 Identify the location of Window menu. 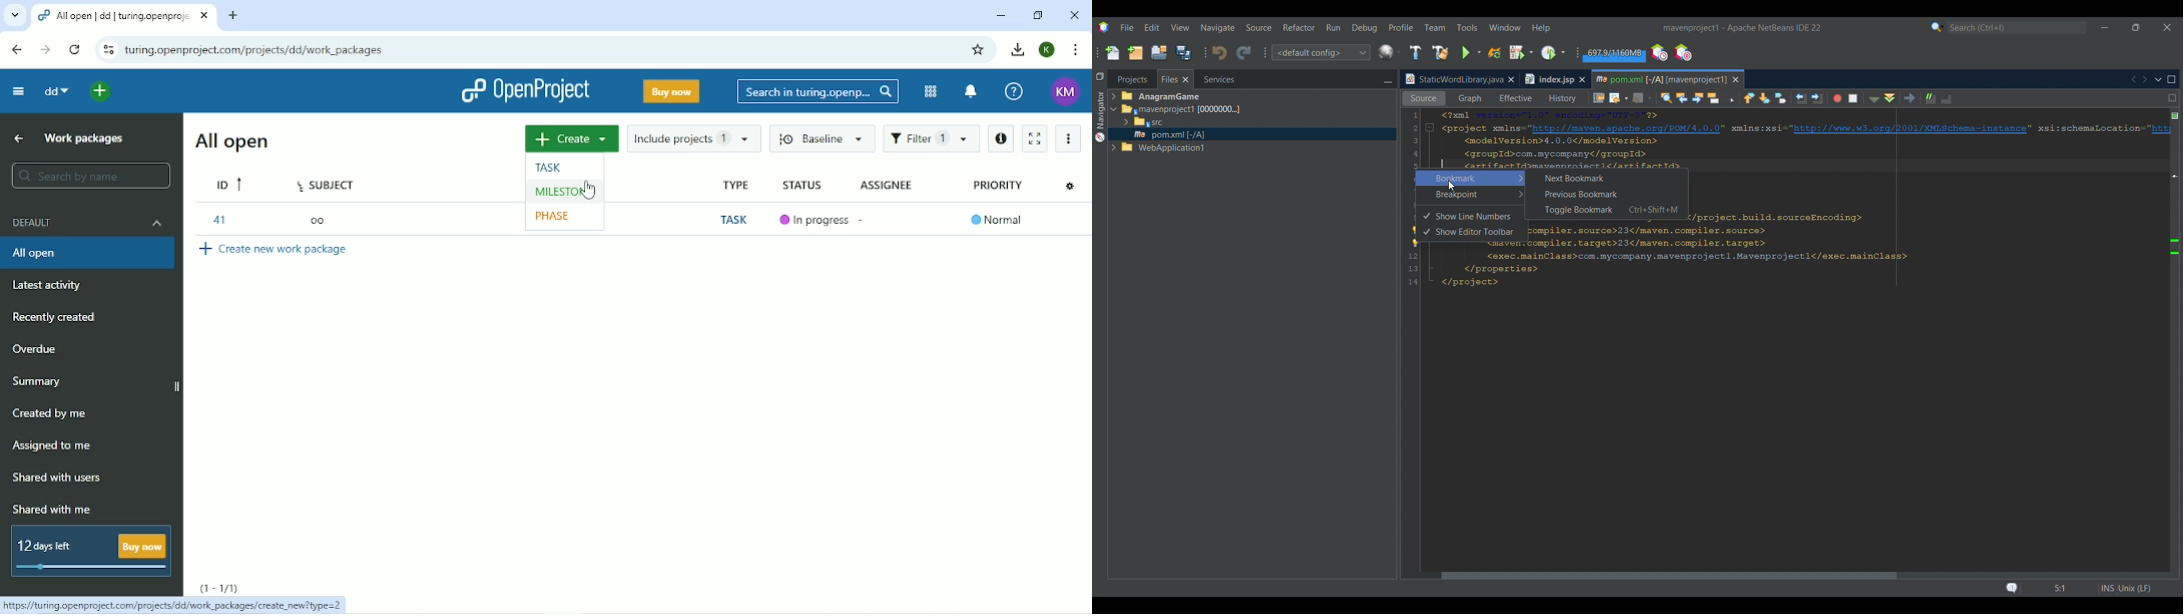
(1505, 27).